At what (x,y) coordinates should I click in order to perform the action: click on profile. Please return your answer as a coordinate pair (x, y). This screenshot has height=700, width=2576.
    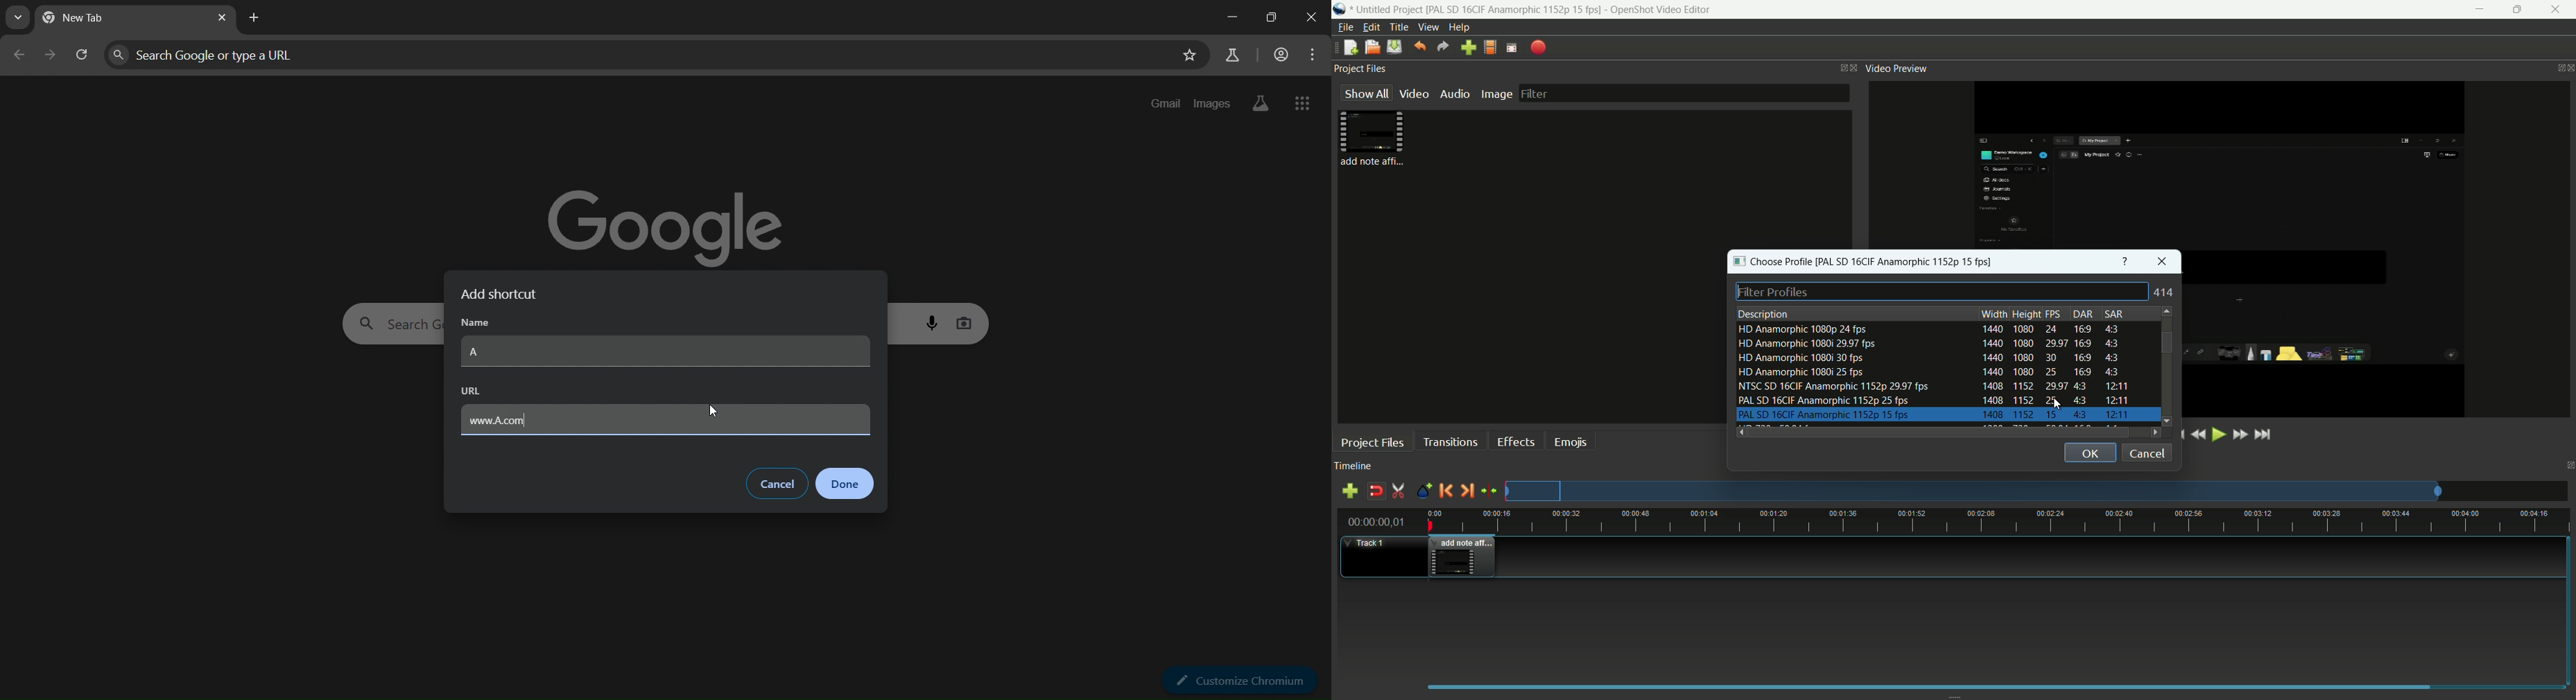
    Looking at the image, I should click on (1492, 47).